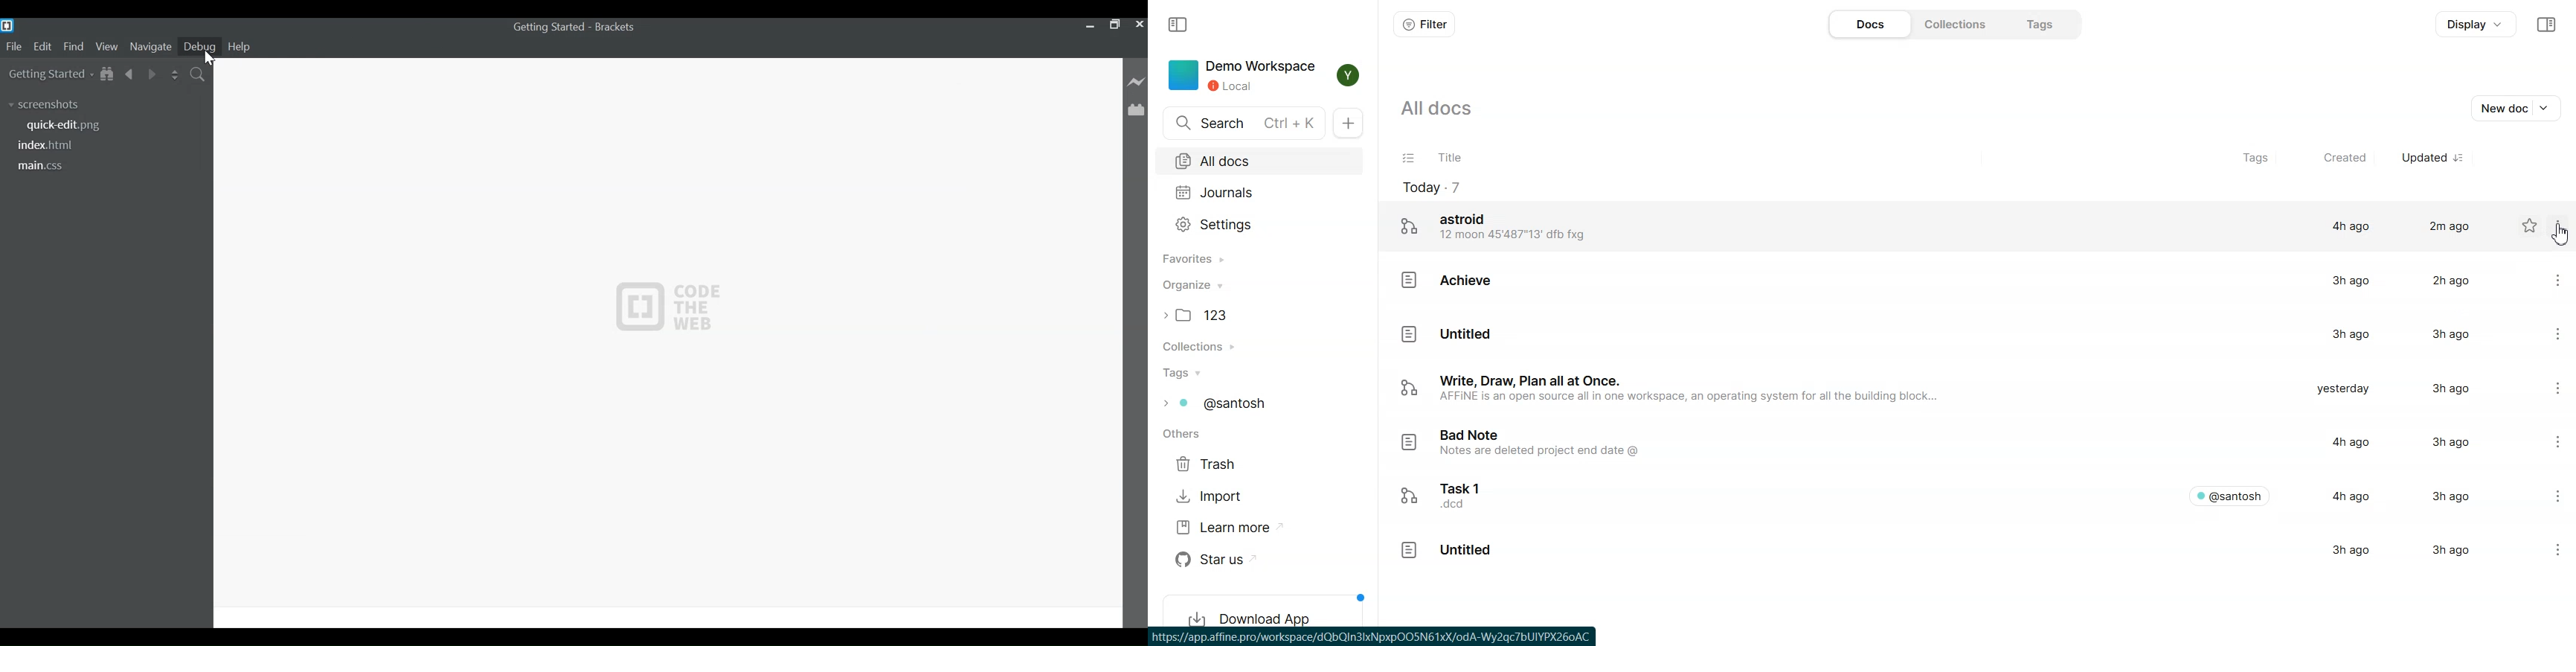 The height and width of the screenshot is (672, 2576). Describe the element at coordinates (2546, 544) in the screenshot. I see `Settings` at that location.